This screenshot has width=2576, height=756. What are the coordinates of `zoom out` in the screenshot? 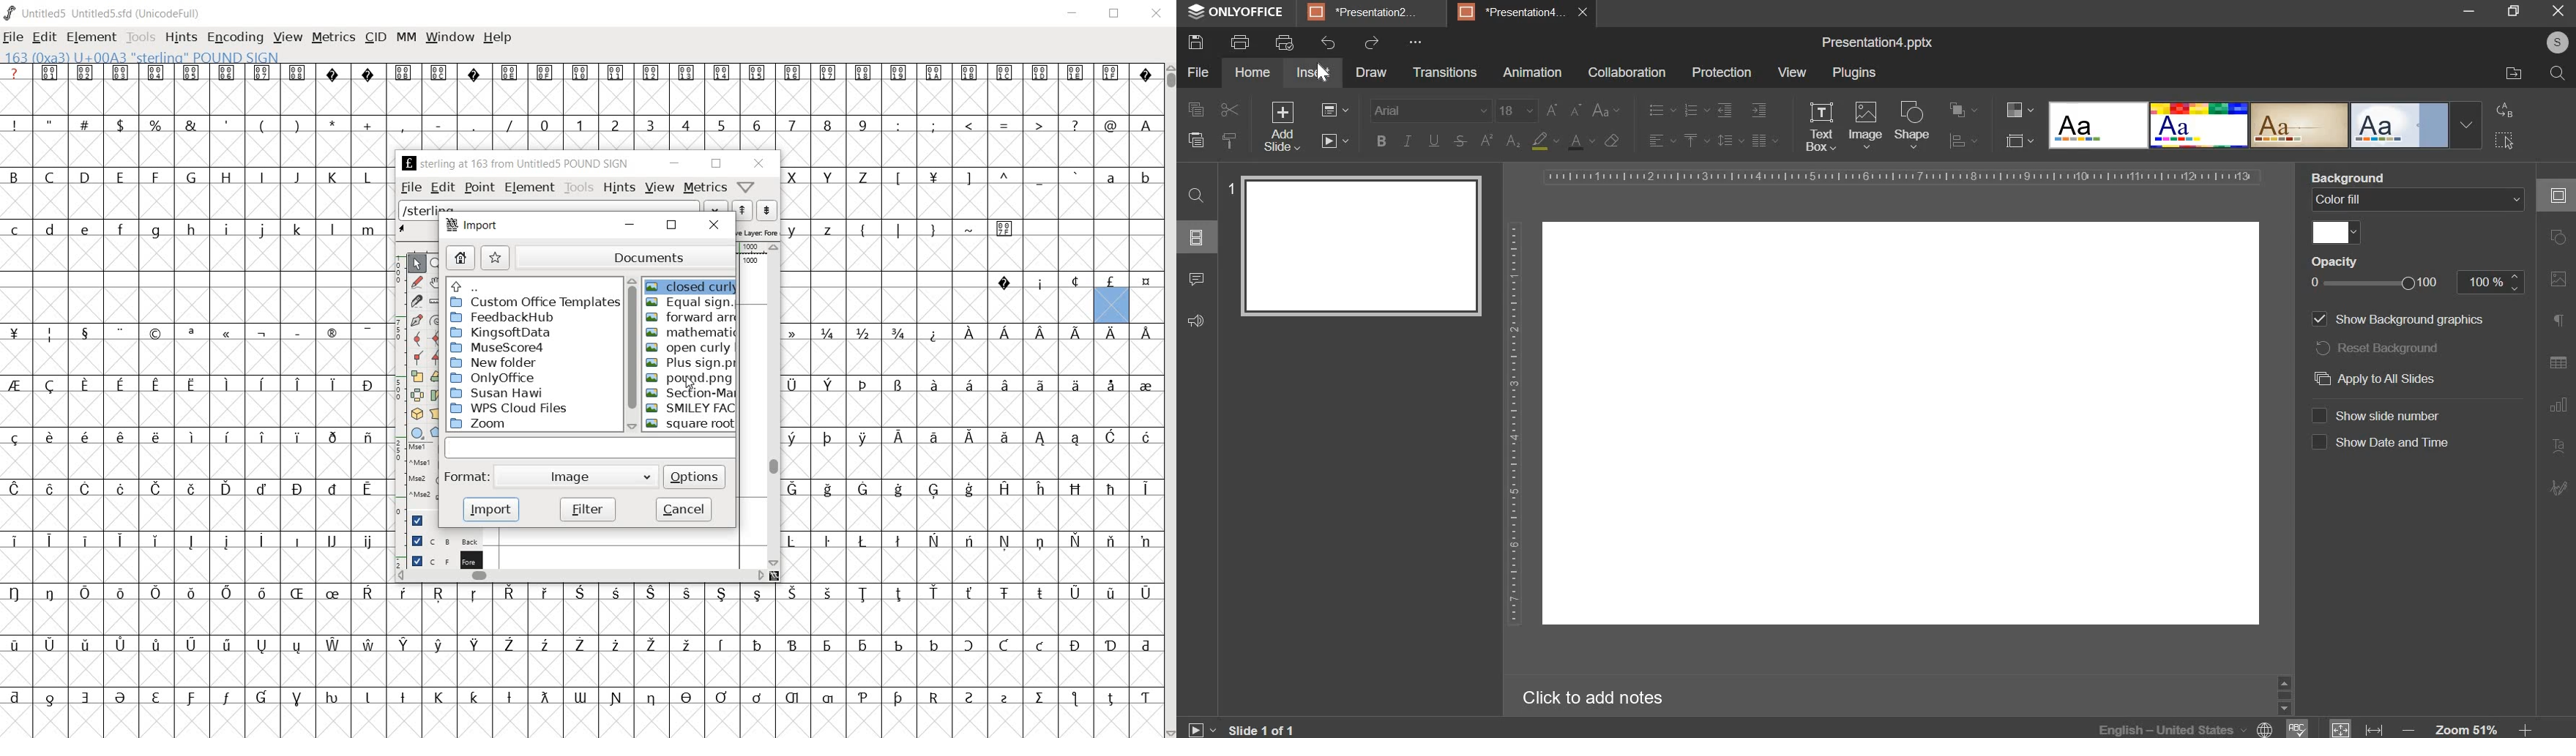 It's located at (2408, 729).